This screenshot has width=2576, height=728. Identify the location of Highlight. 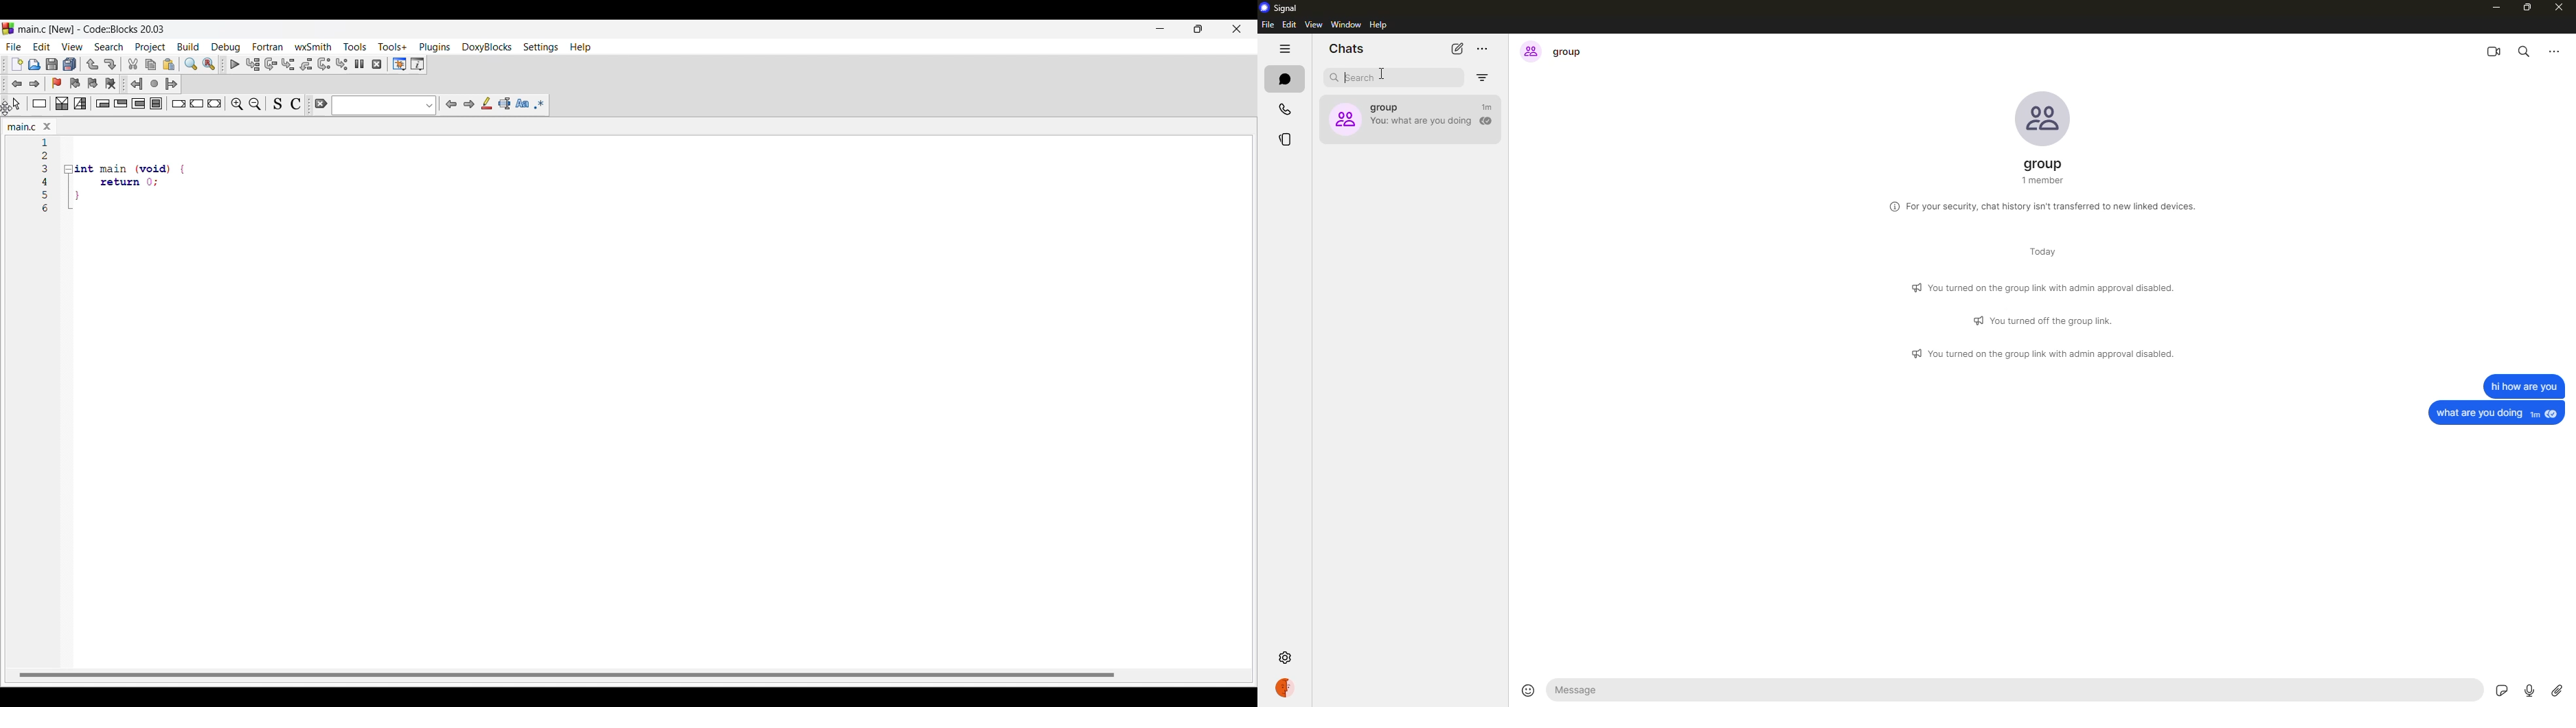
(487, 103).